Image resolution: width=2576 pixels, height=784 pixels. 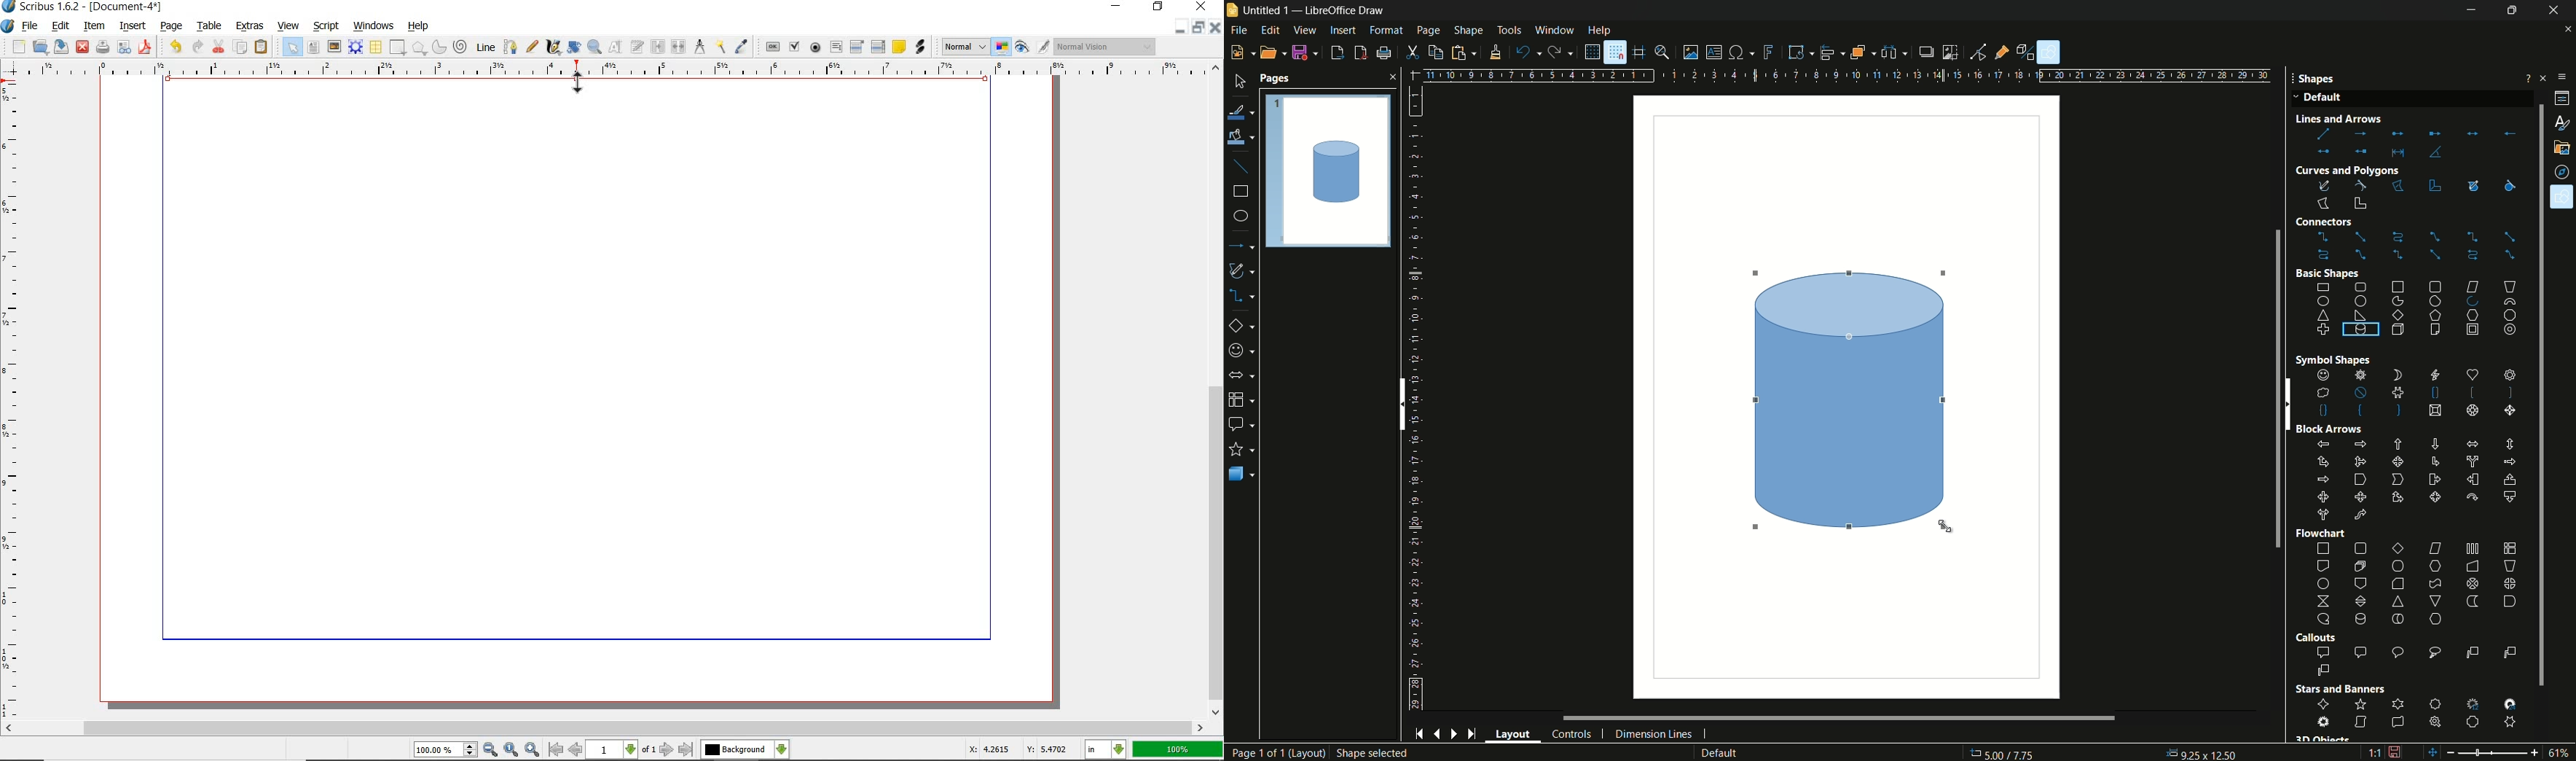 What do you see at coordinates (491, 750) in the screenshot?
I see `zoom out` at bounding box center [491, 750].